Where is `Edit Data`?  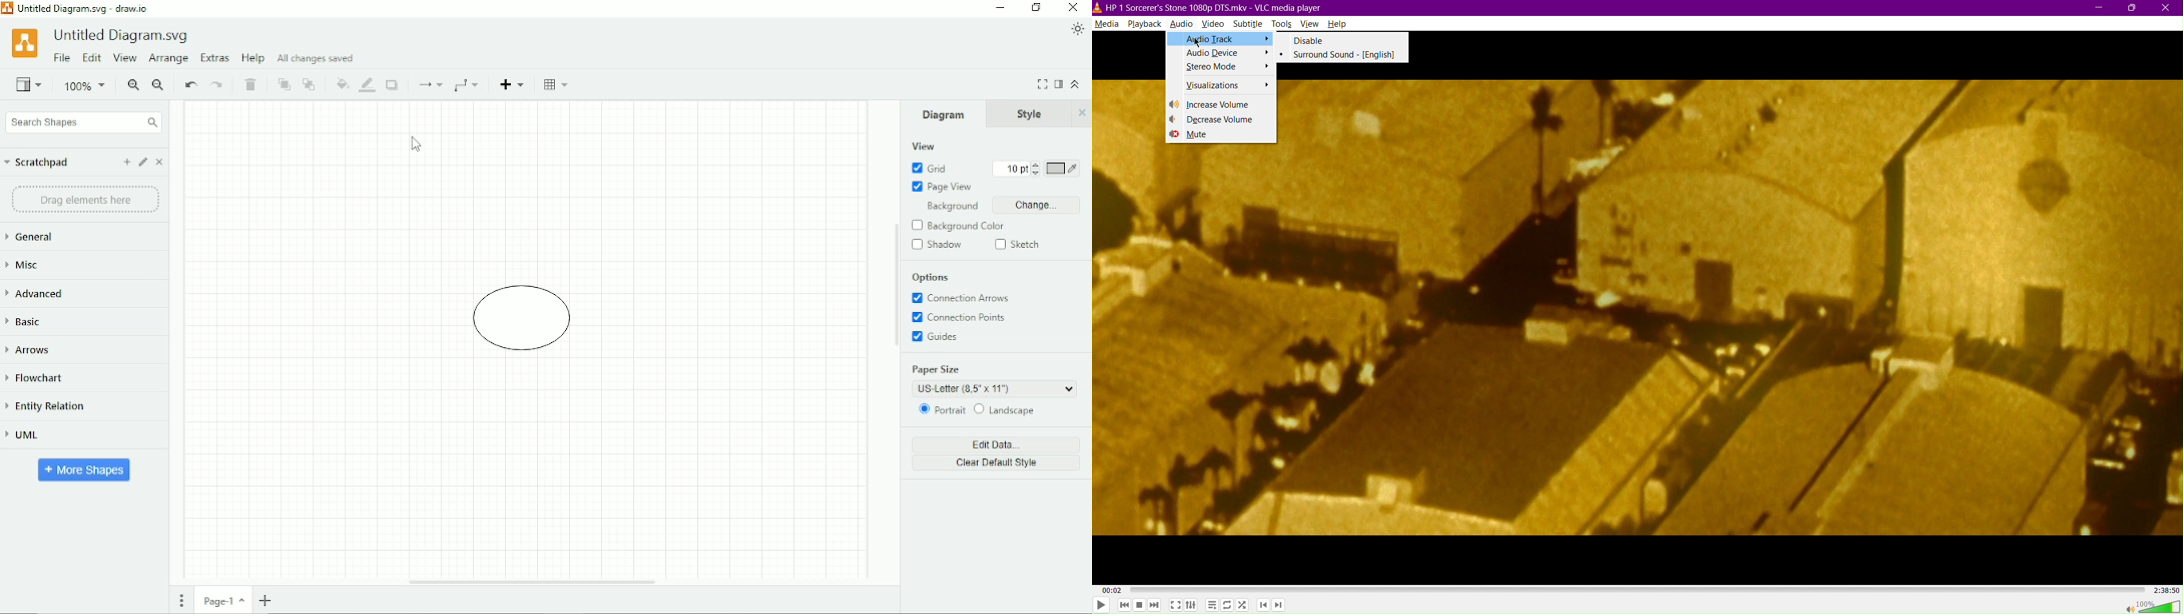
Edit Data is located at coordinates (998, 444).